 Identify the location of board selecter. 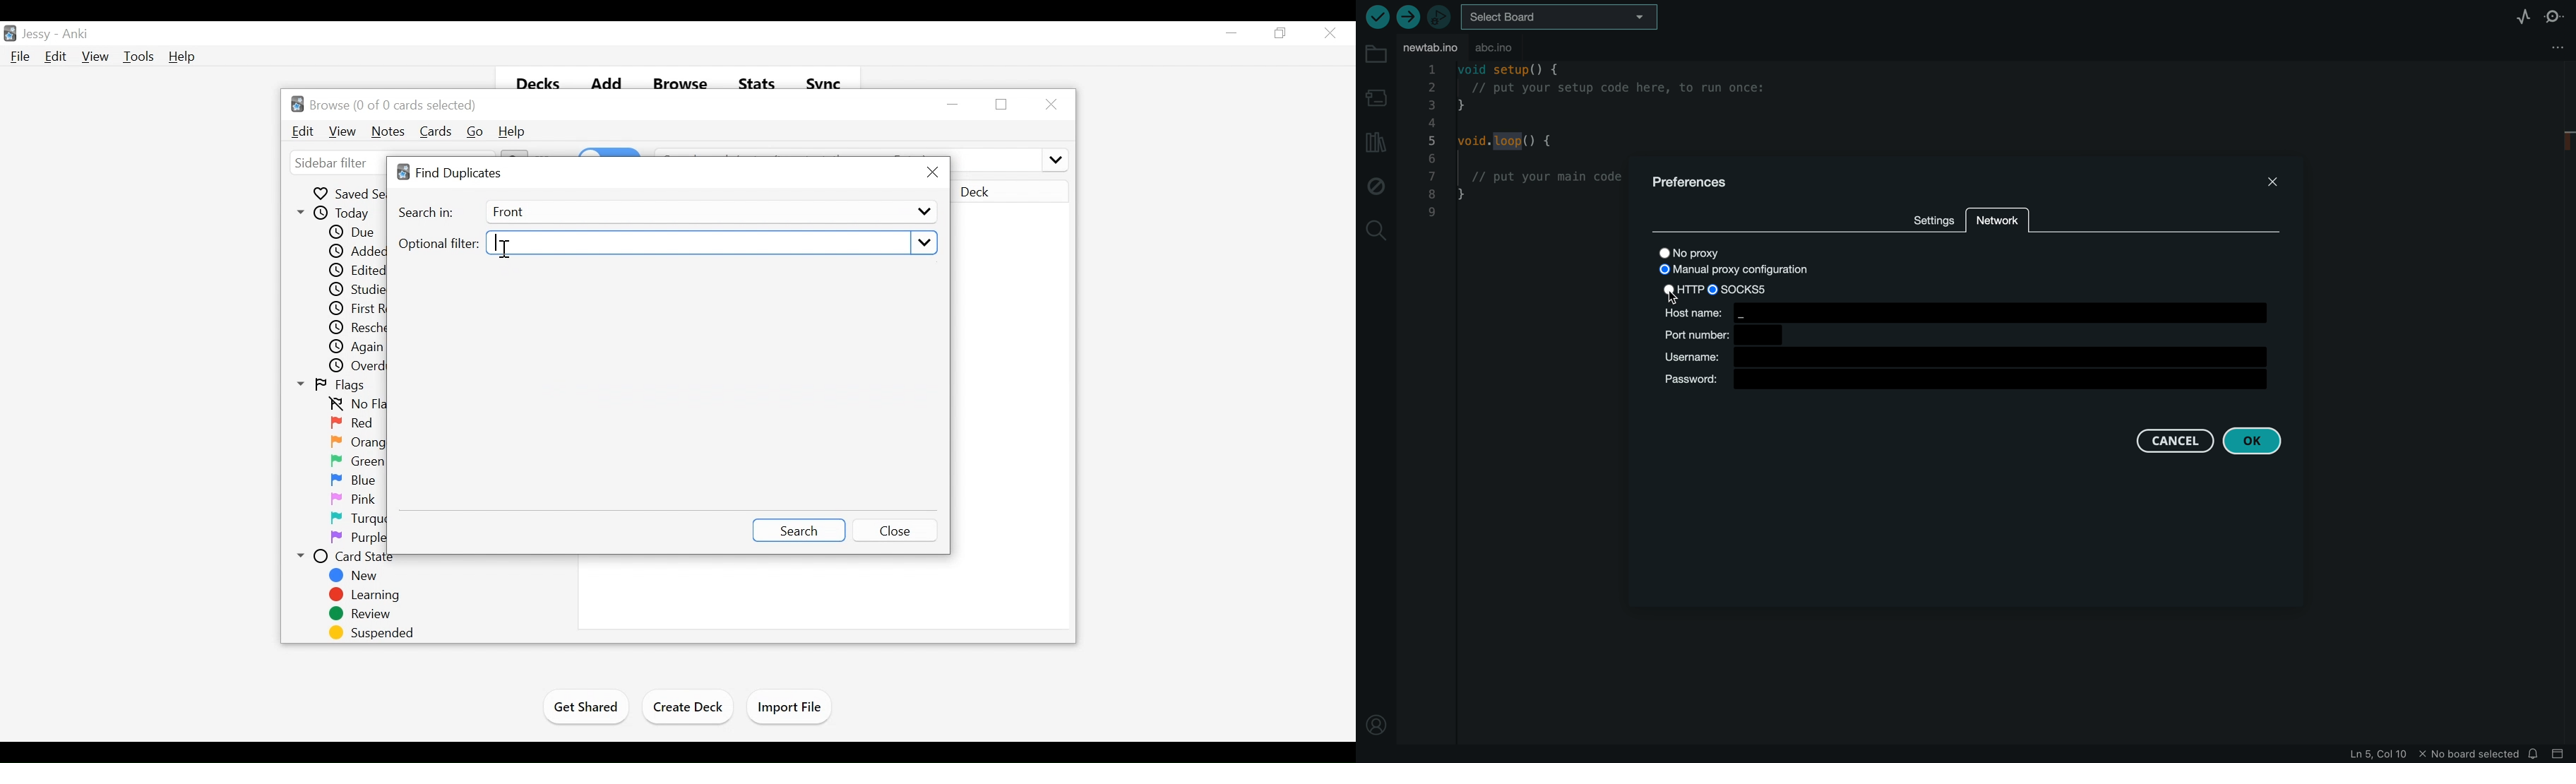
(1566, 18).